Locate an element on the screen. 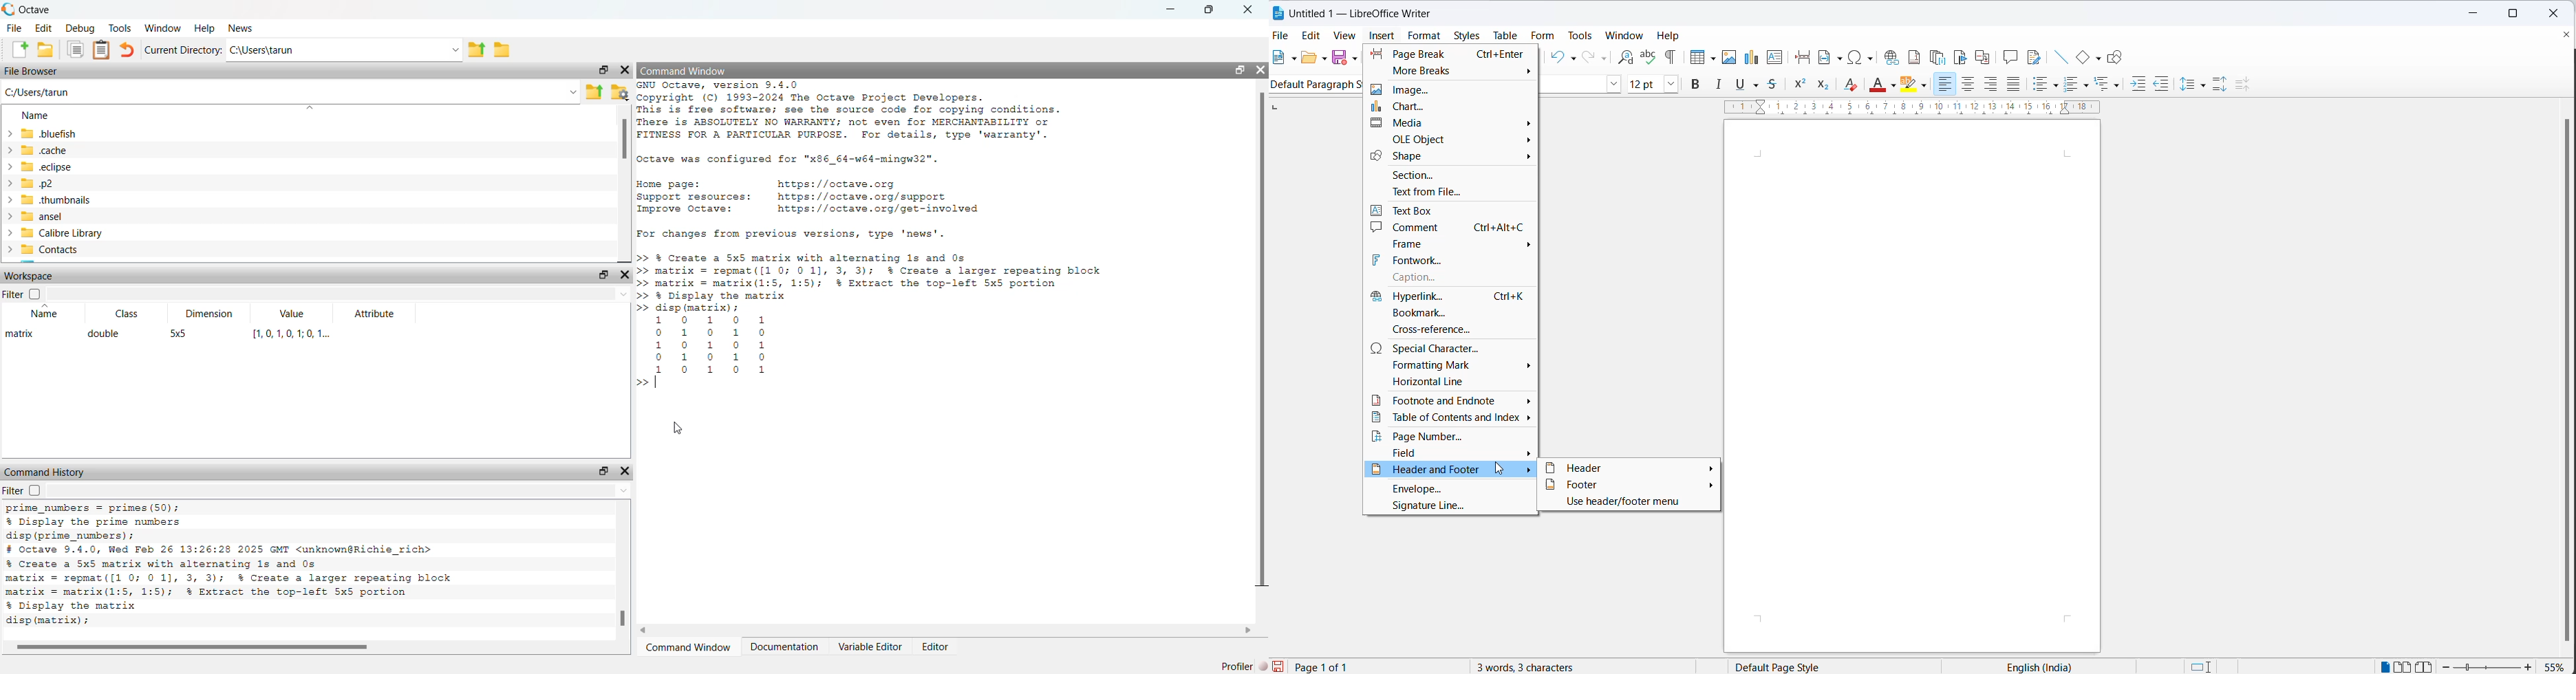  bookmark is located at coordinates (1449, 314).